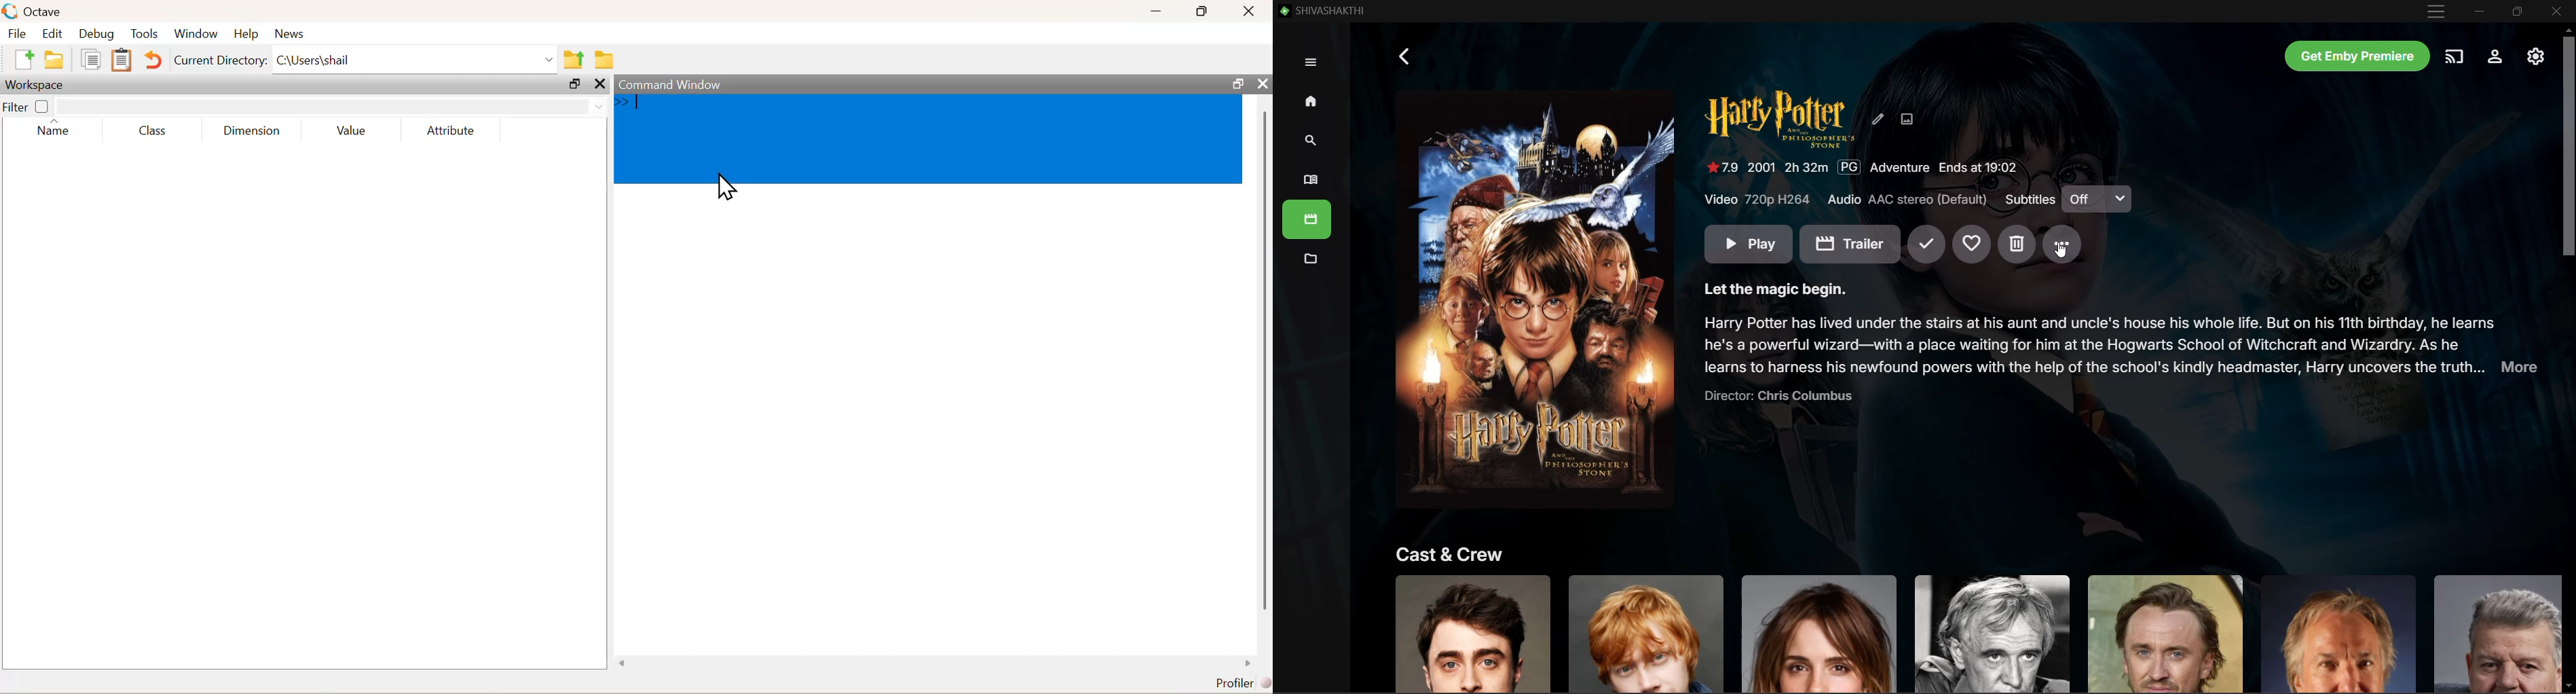 Image resolution: width=2576 pixels, height=700 pixels. What do you see at coordinates (1240, 84) in the screenshot?
I see `open in separate window` at bounding box center [1240, 84].